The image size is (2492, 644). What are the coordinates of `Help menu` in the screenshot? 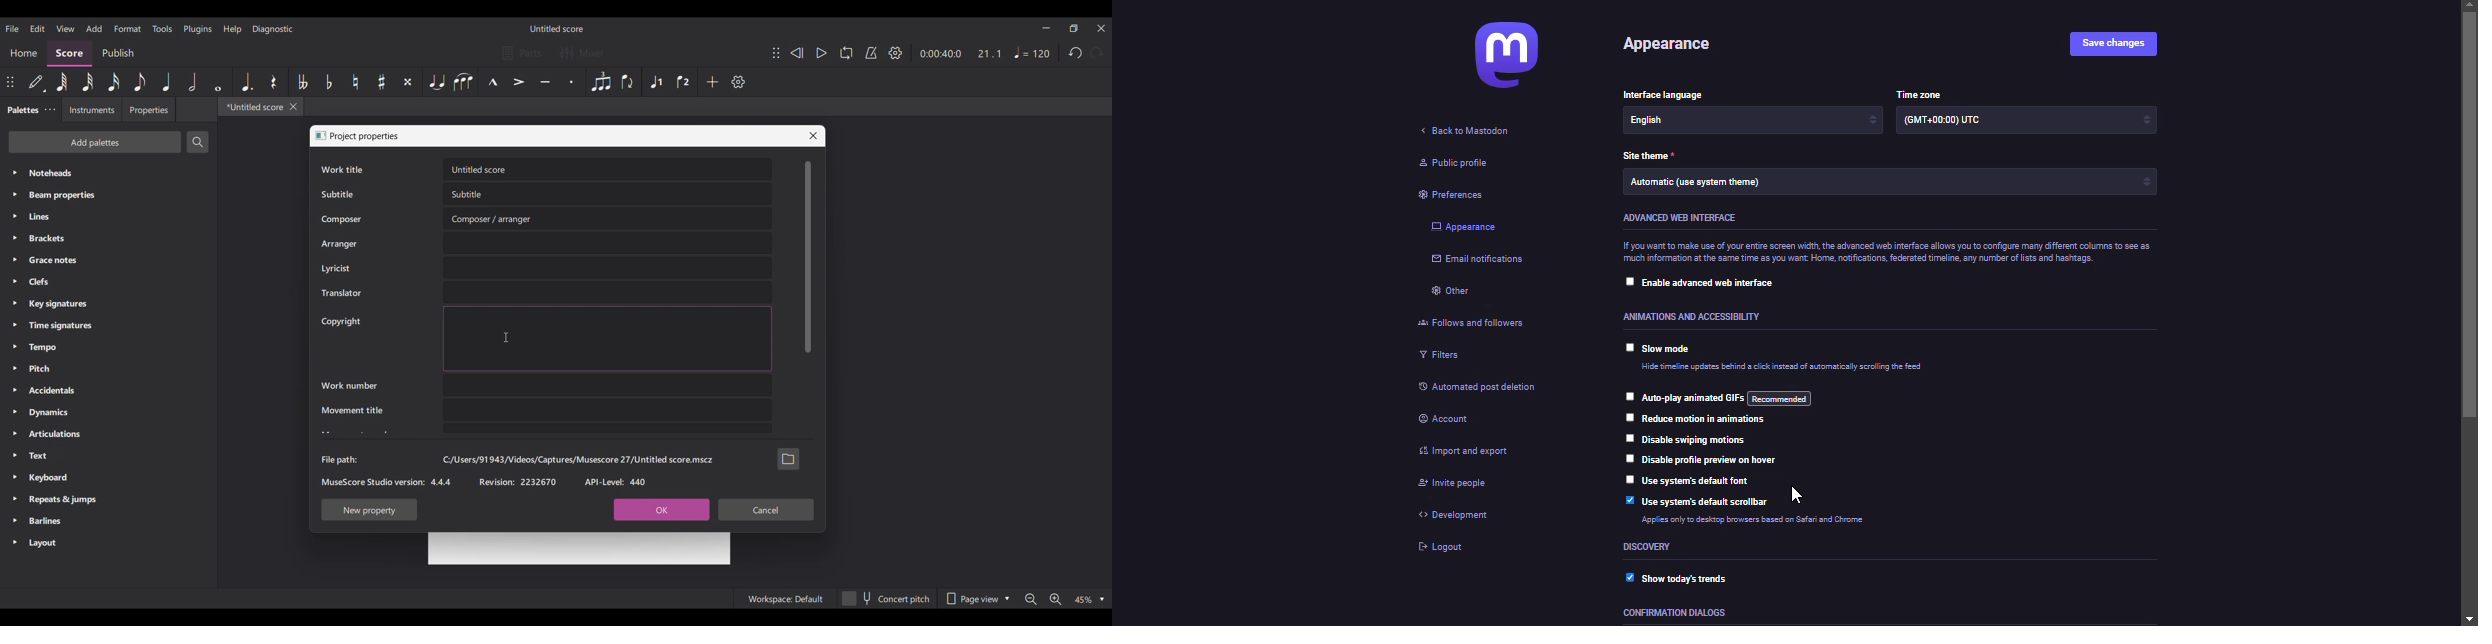 It's located at (232, 30).